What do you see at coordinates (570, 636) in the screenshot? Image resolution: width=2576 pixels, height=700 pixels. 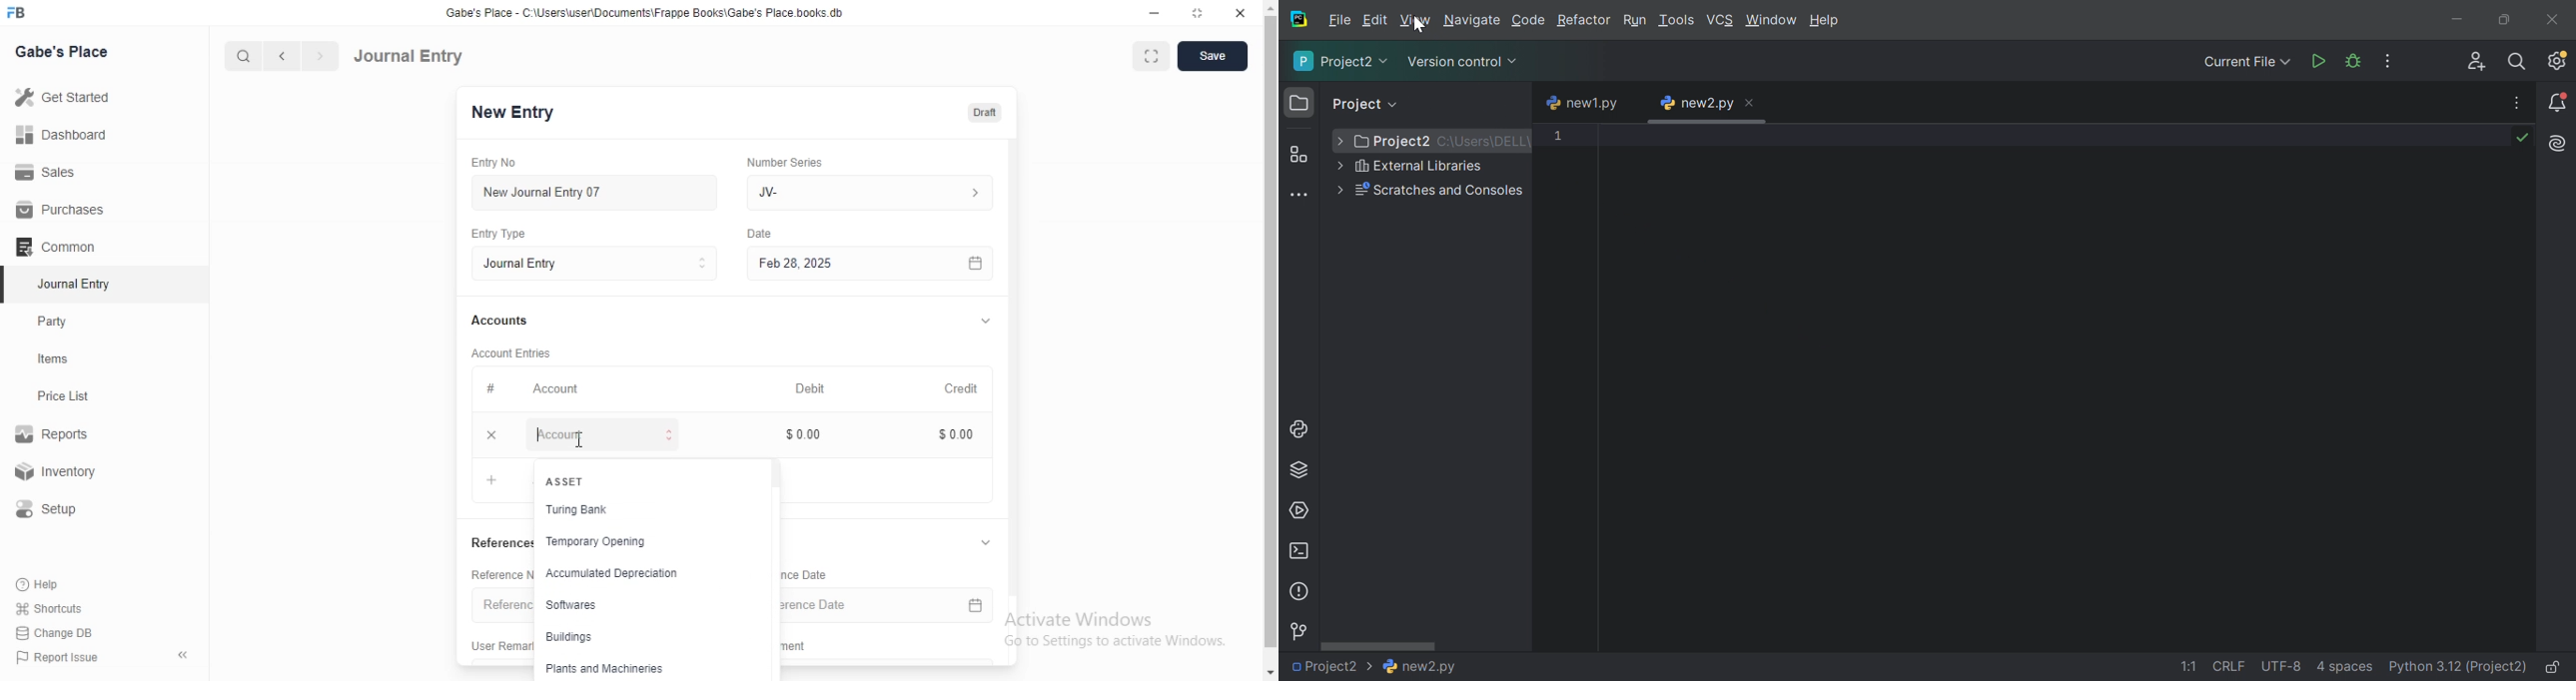 I see `Buildings` at bounding box center [570, 636].